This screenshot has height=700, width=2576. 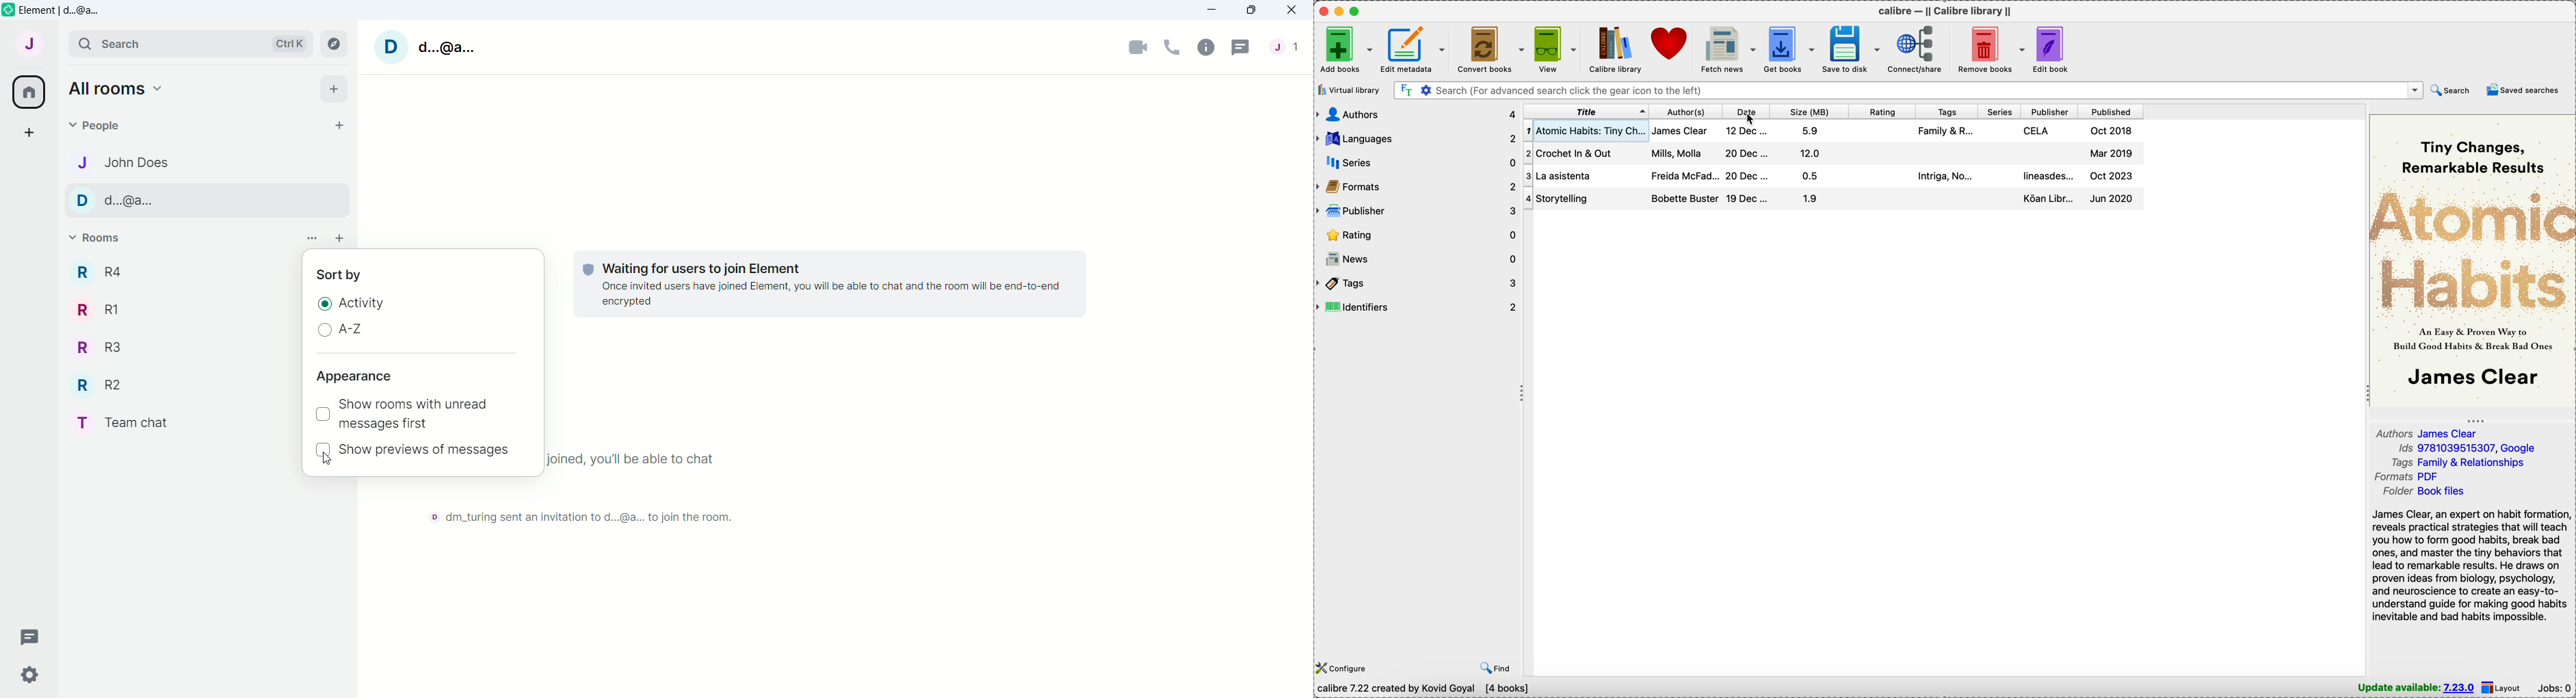 What do you see at coordinates (326, 302) in the screenshot?
I see `Radio Button` at bounding box center [326, 302].